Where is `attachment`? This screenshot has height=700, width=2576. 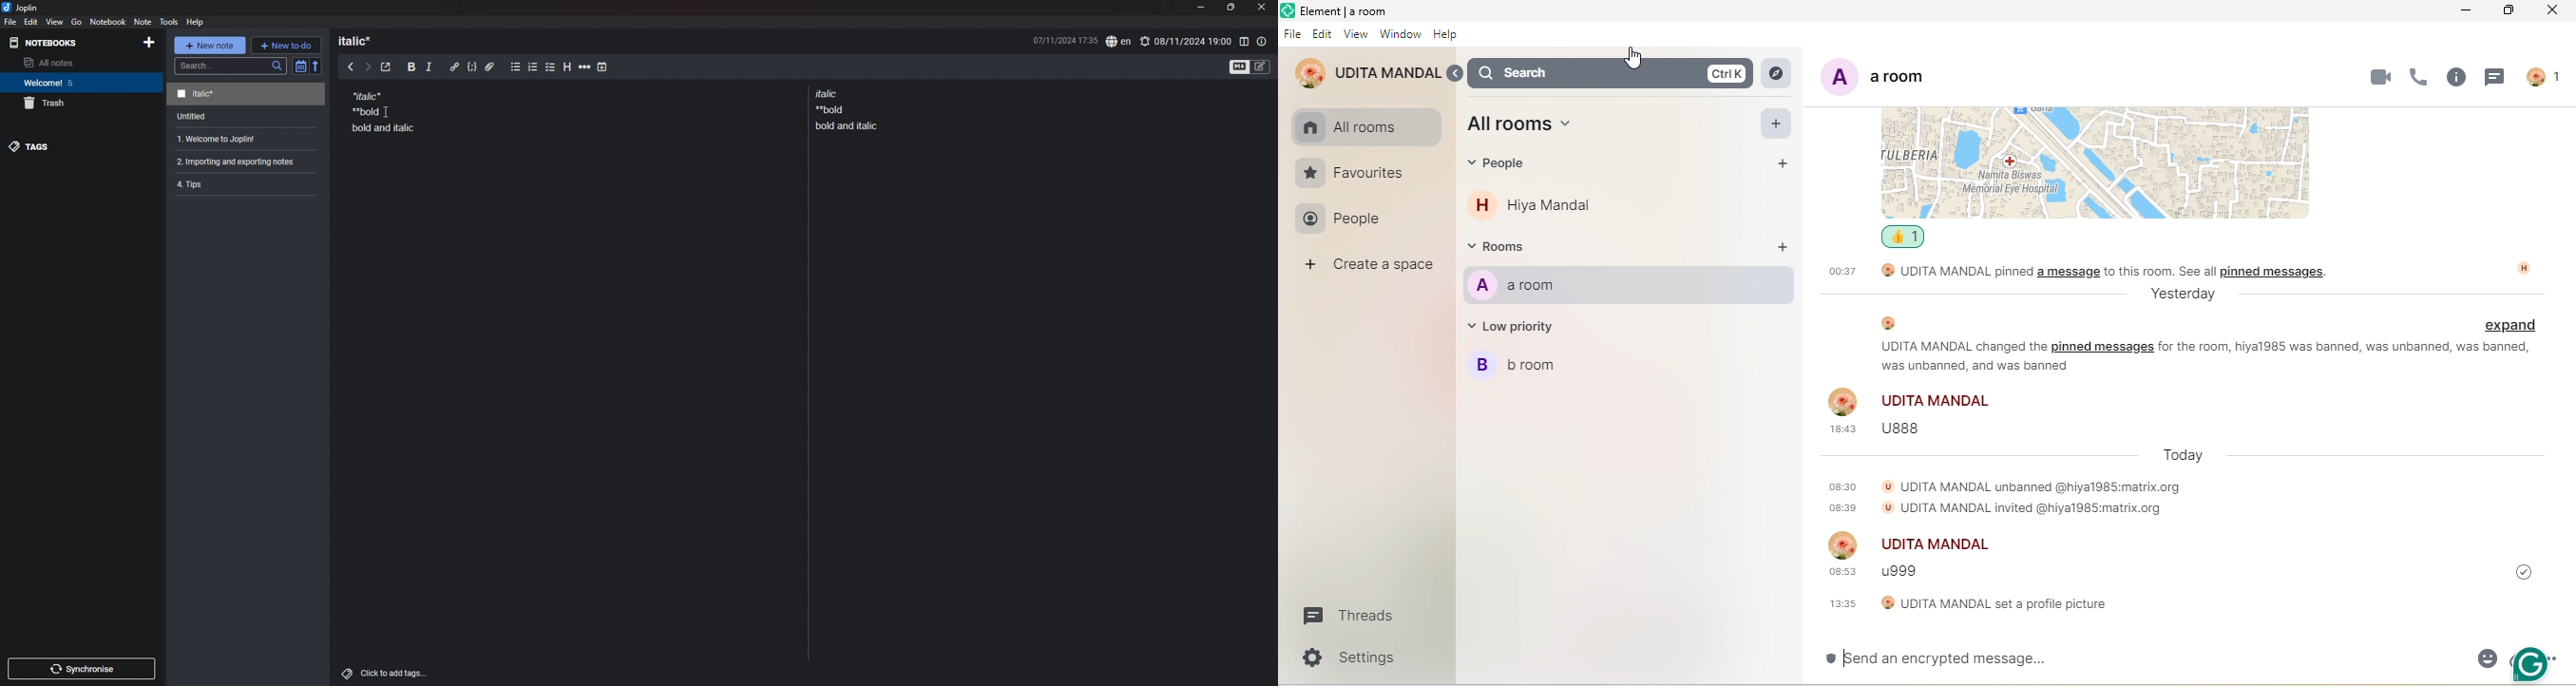
attachment is located at coordinates (490, 67).